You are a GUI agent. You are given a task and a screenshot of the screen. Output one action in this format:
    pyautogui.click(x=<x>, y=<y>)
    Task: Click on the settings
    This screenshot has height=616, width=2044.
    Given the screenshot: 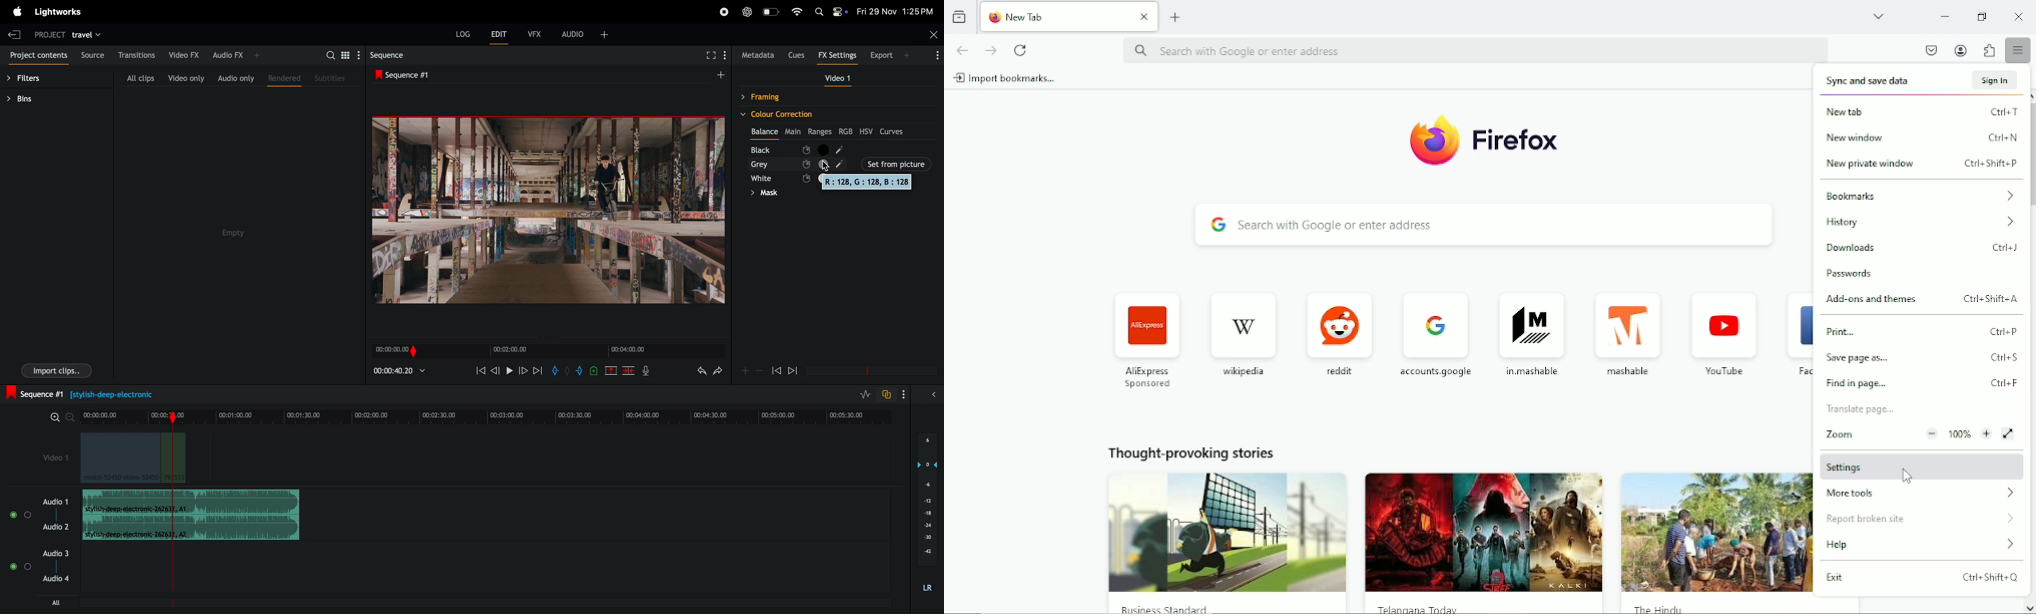 What is the action you would take?
    pyautogui.click(x=1919, y=464)
    